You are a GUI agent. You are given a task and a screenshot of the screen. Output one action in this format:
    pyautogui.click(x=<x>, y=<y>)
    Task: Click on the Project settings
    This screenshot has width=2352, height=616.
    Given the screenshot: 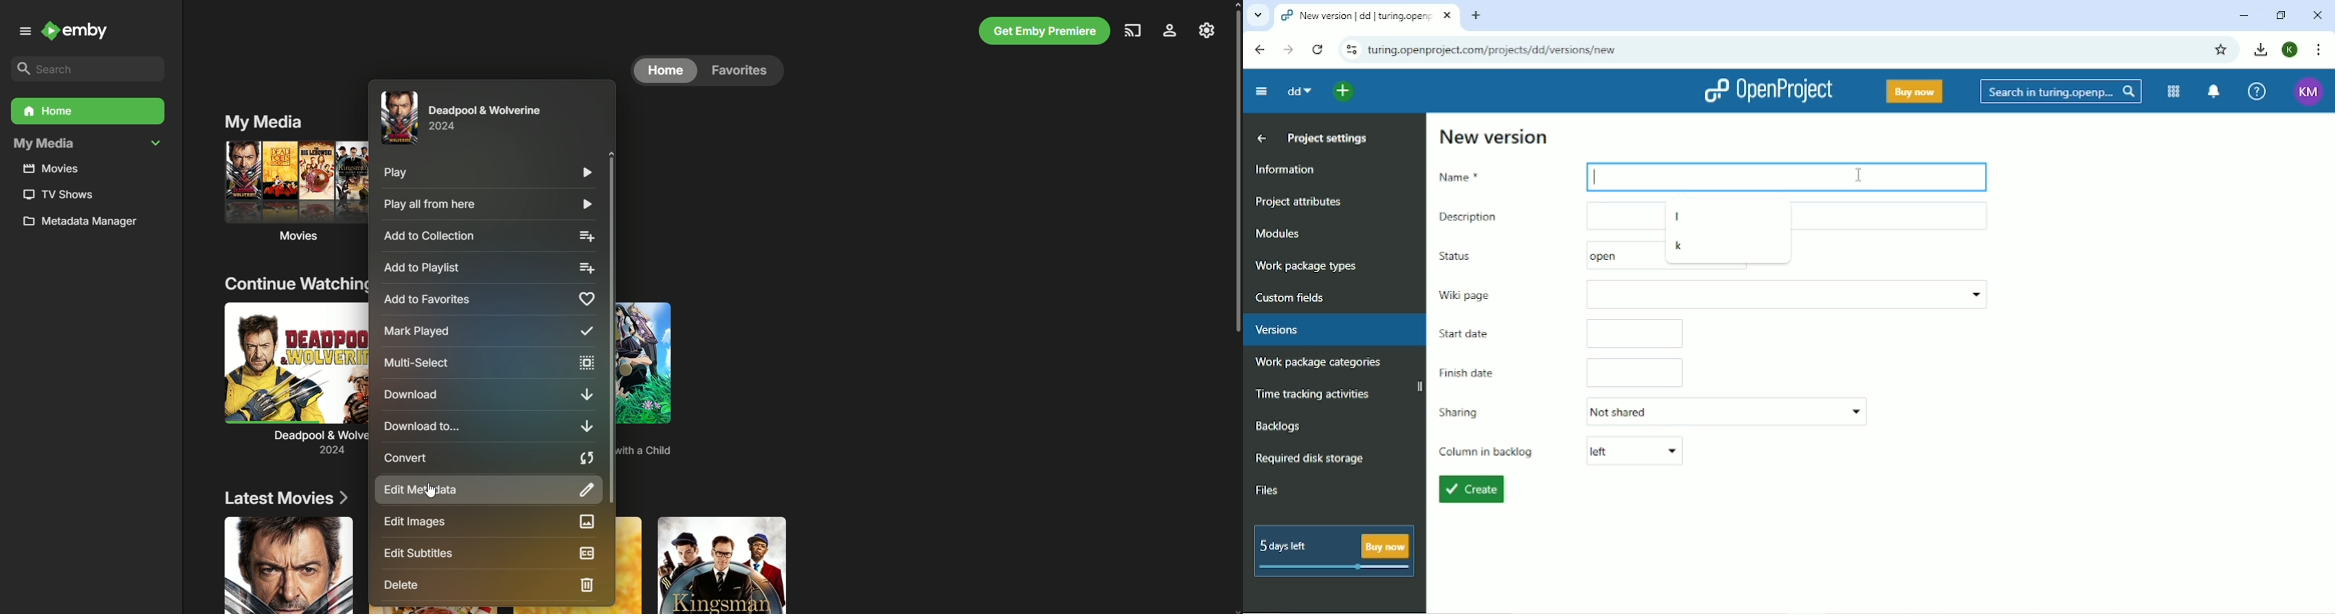 What is the action you would take?
    pyautogui.click(x=1327, y=137)
    